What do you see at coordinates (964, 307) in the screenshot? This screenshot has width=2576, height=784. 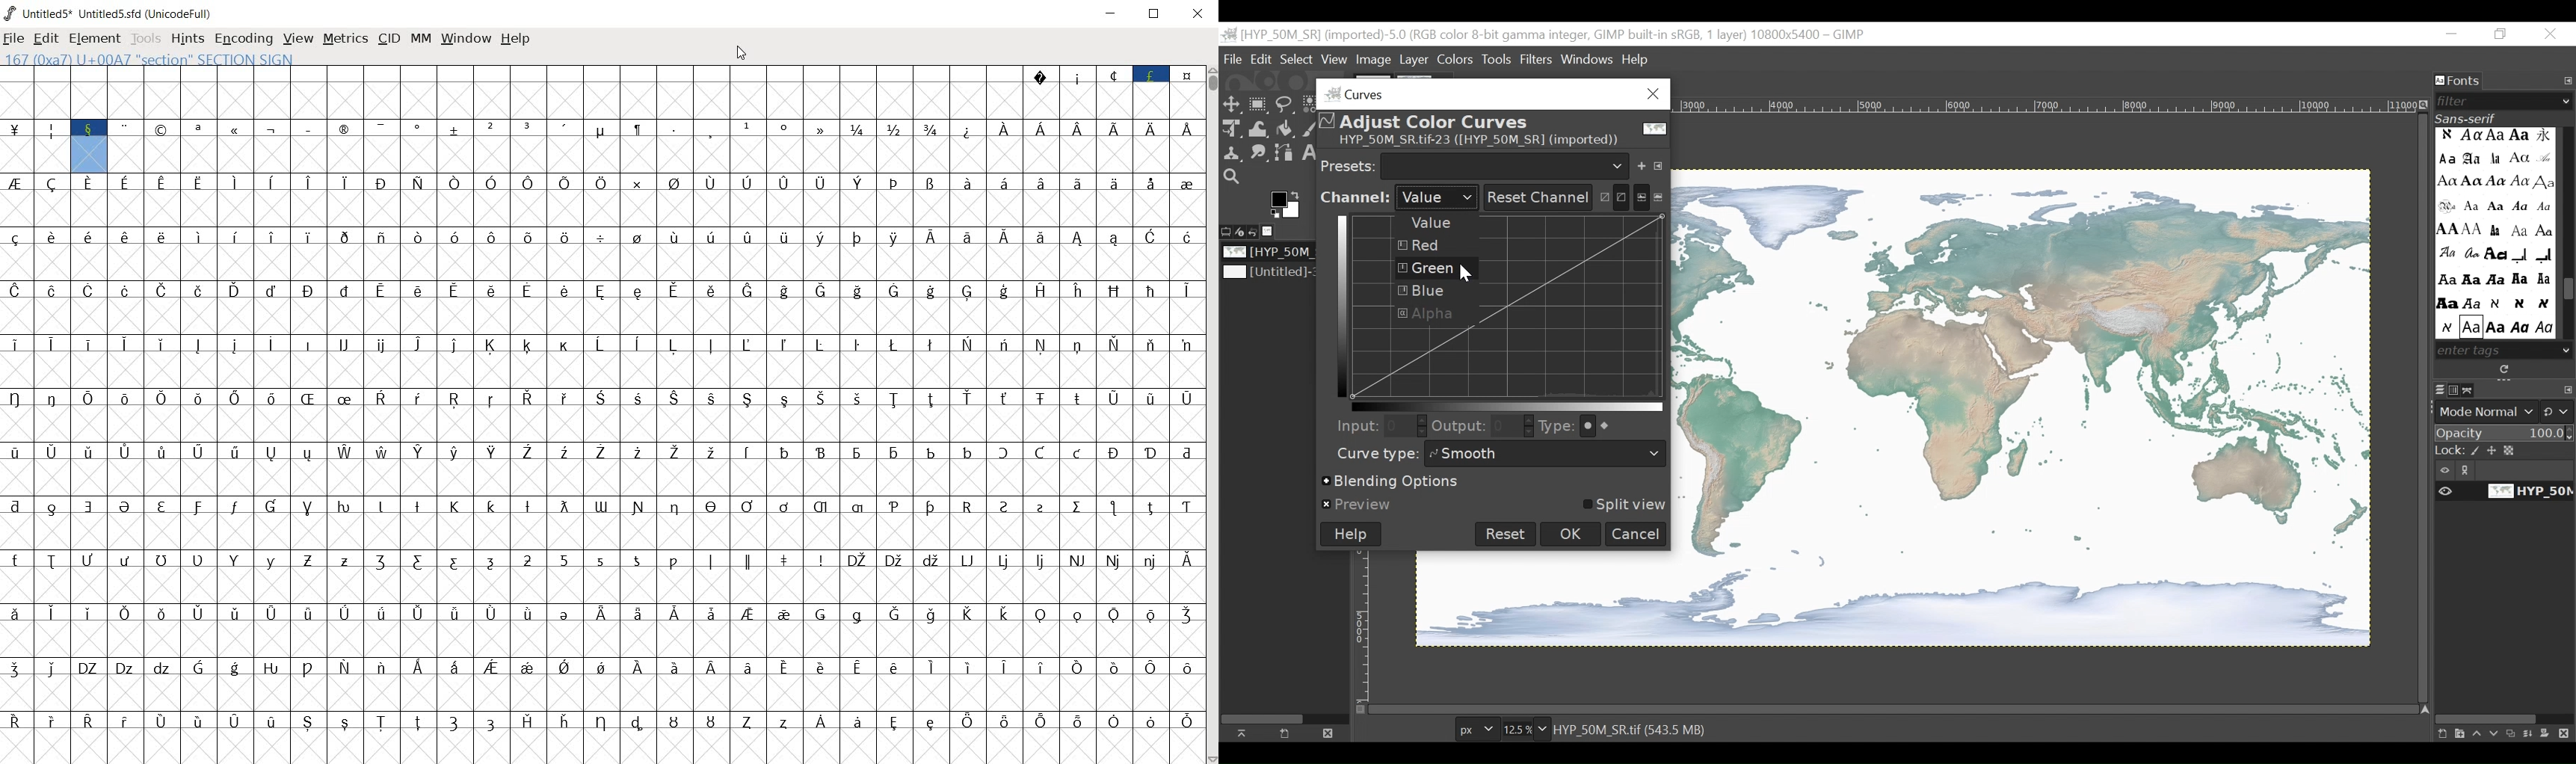 I see `special alphabets` at bounding box center [964, 307].